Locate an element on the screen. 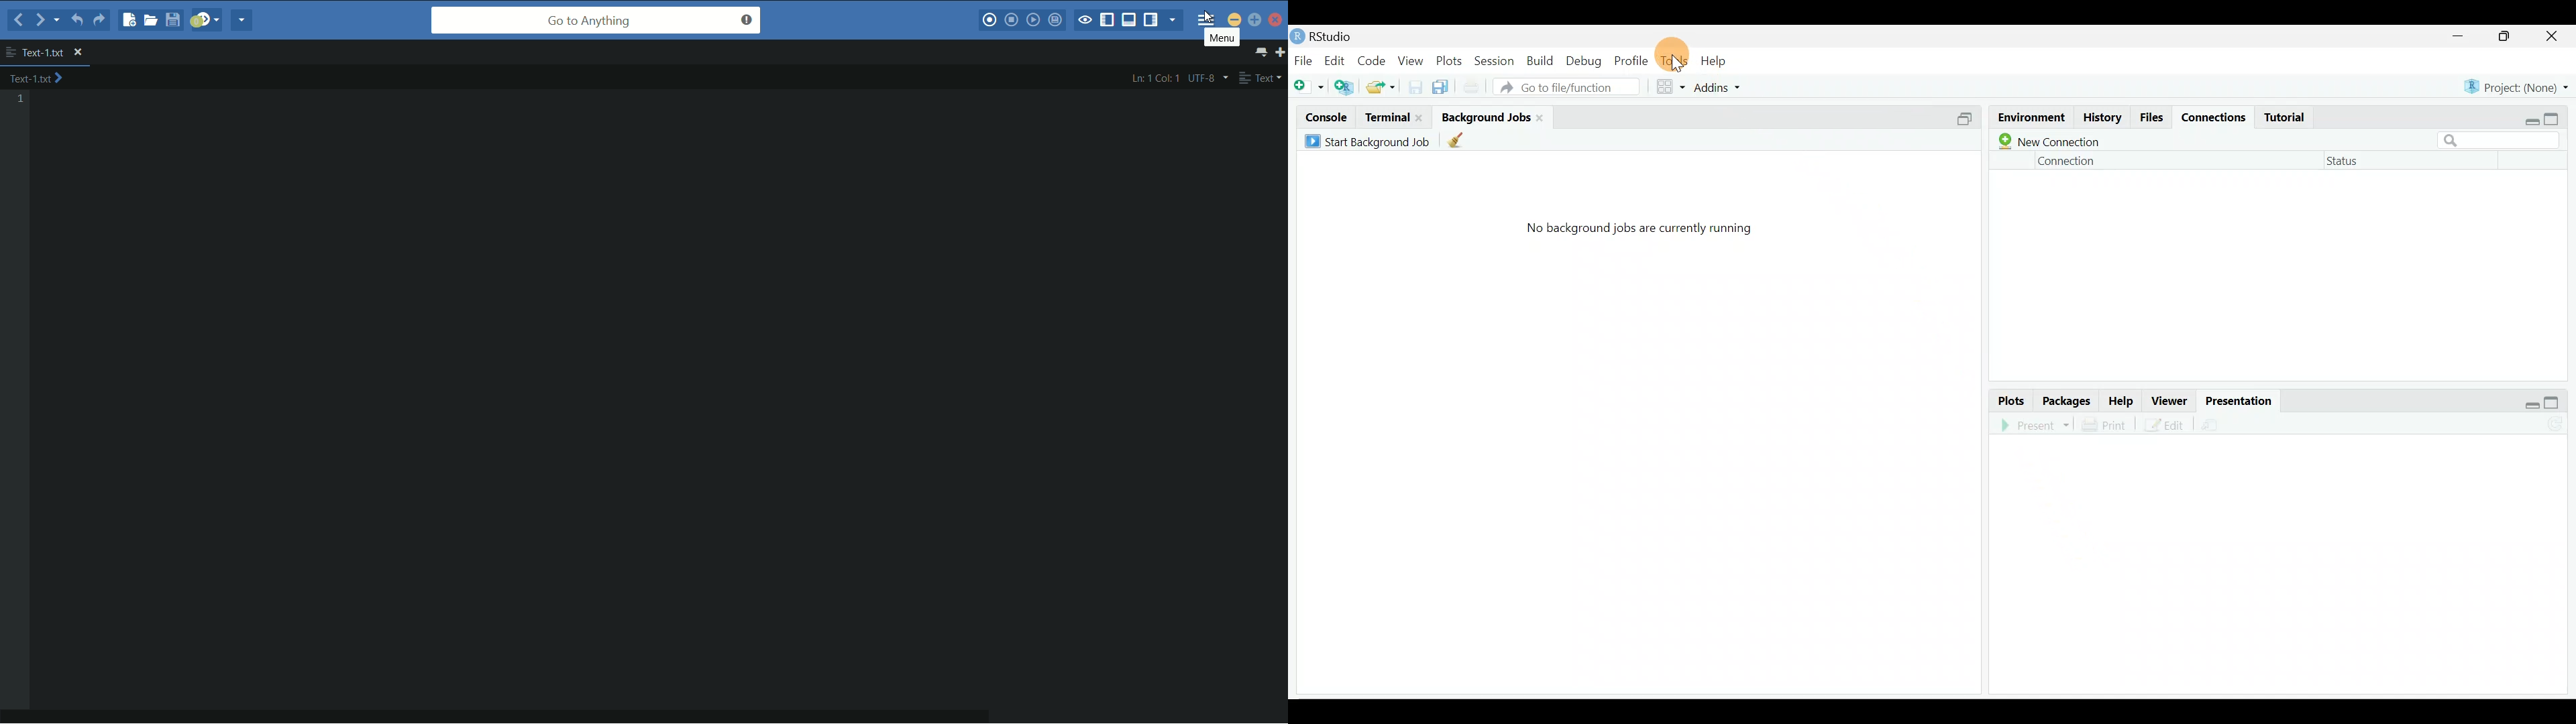 This screenshot has width=2576, height=728. restore down is located at coordinates (2529, 117).